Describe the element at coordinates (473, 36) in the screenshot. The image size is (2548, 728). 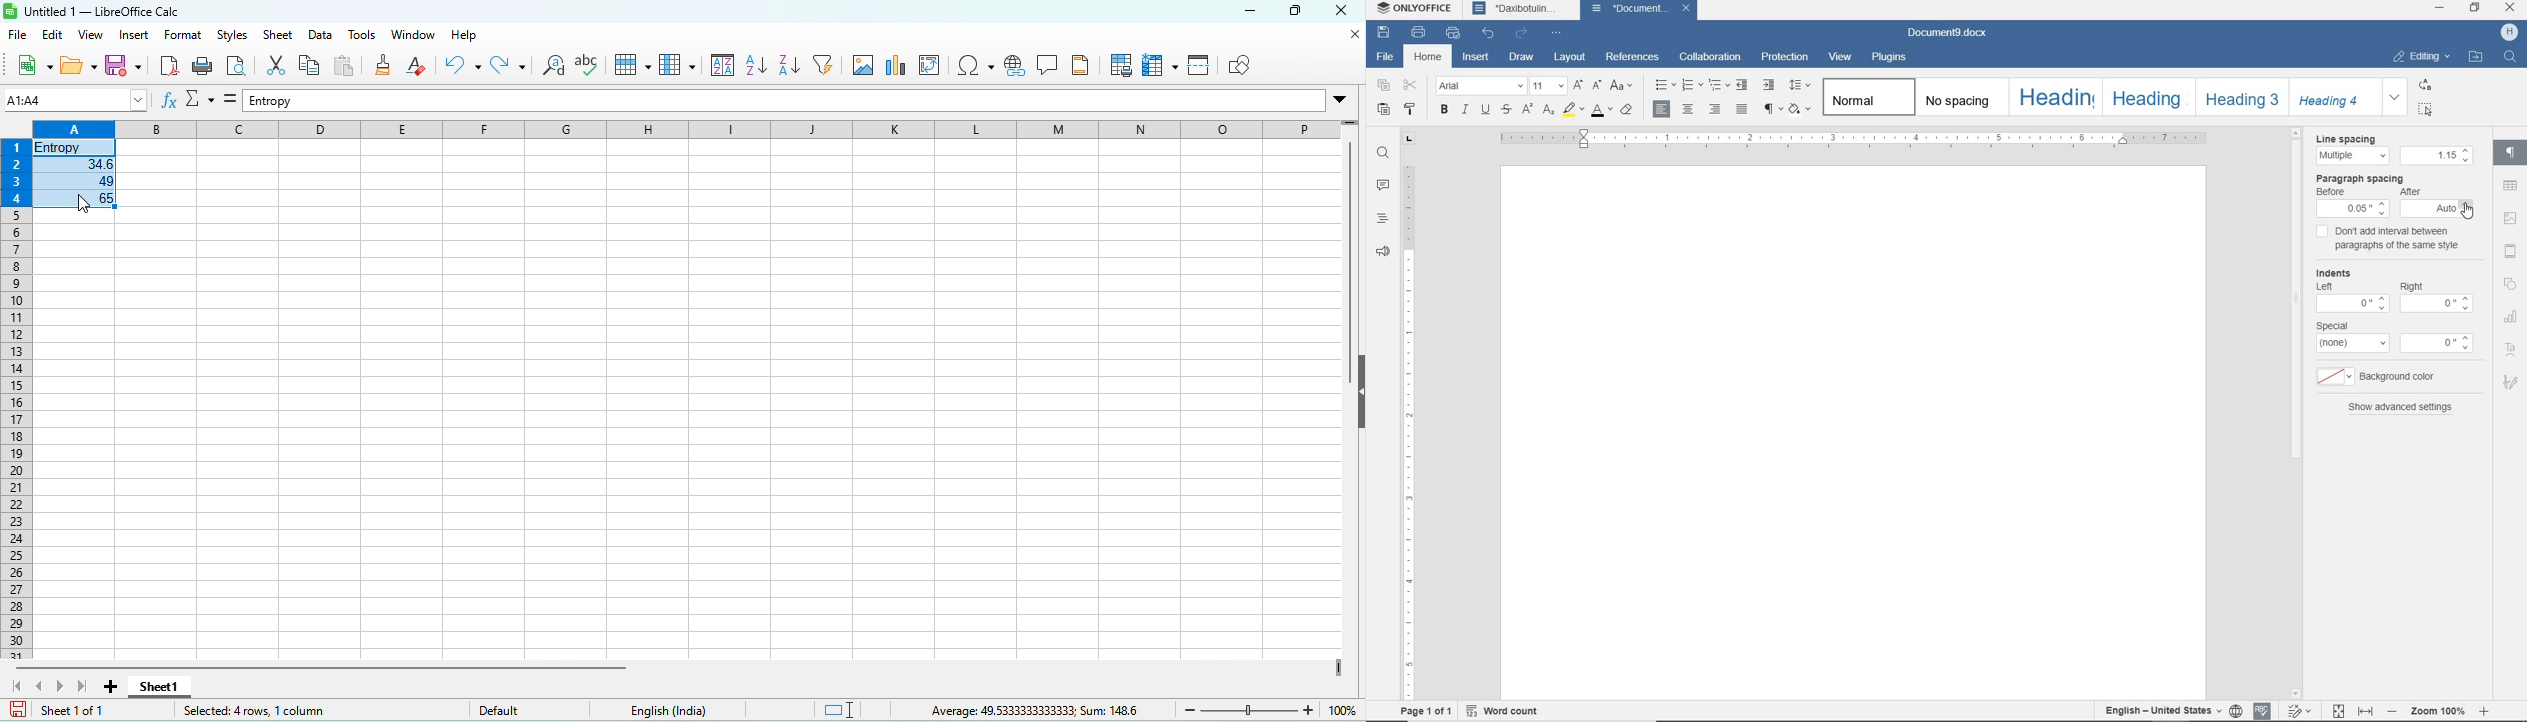
I see `help` at that location.